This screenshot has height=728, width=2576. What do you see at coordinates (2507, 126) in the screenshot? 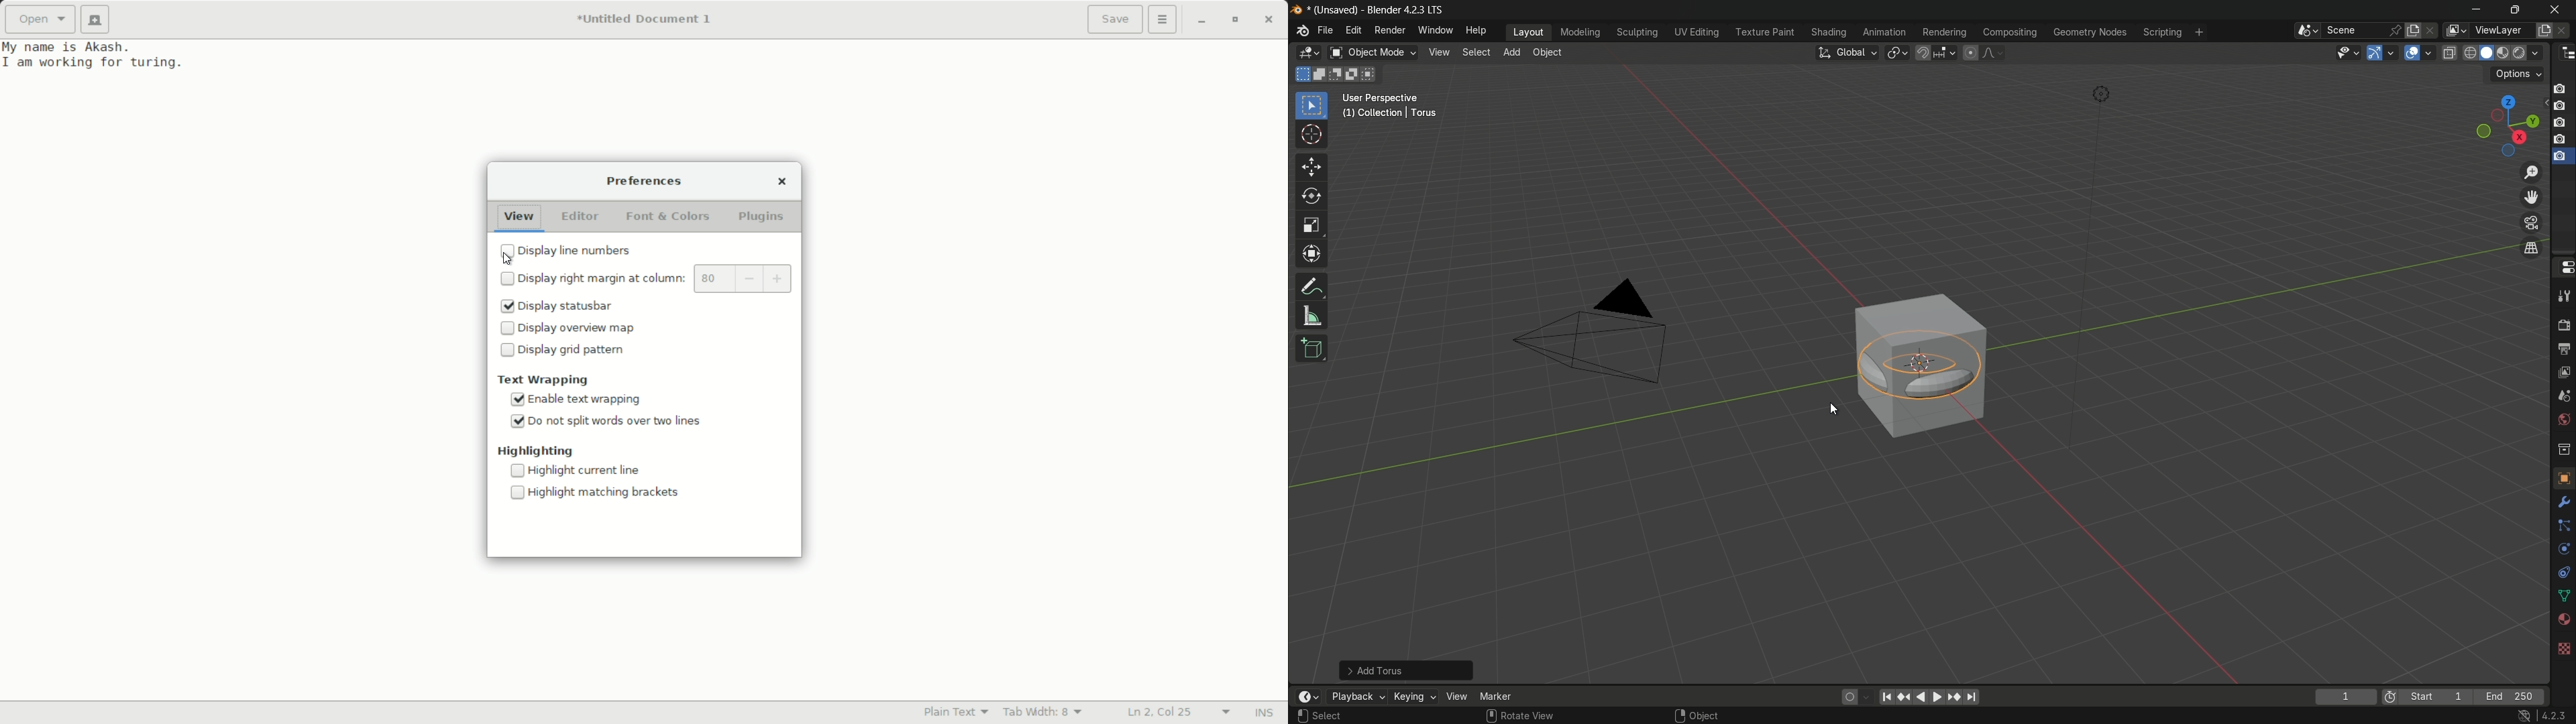
I see `preset viewpoint` at bounding box center [2507, 126].